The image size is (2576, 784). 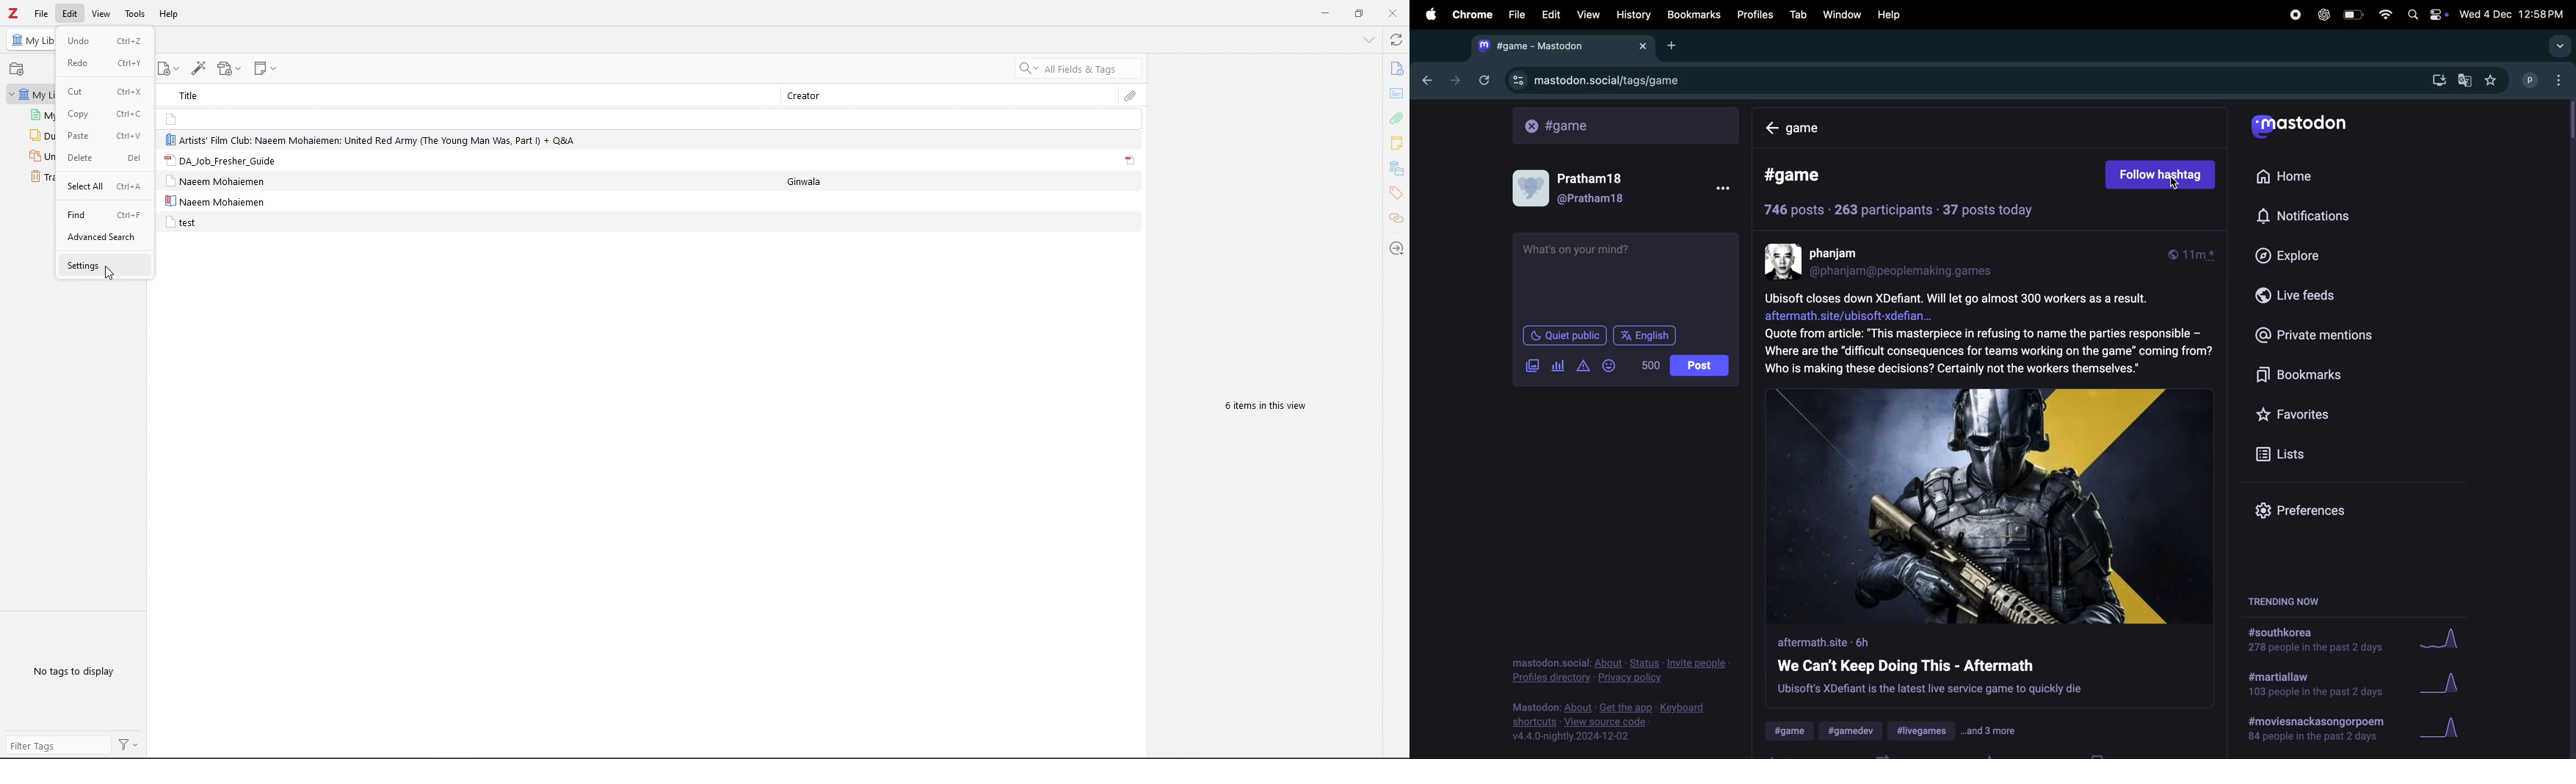 What do you see at coordinates (104, 237) in the screenshot?
I see `advanced search` at bounding box center [104, 237].